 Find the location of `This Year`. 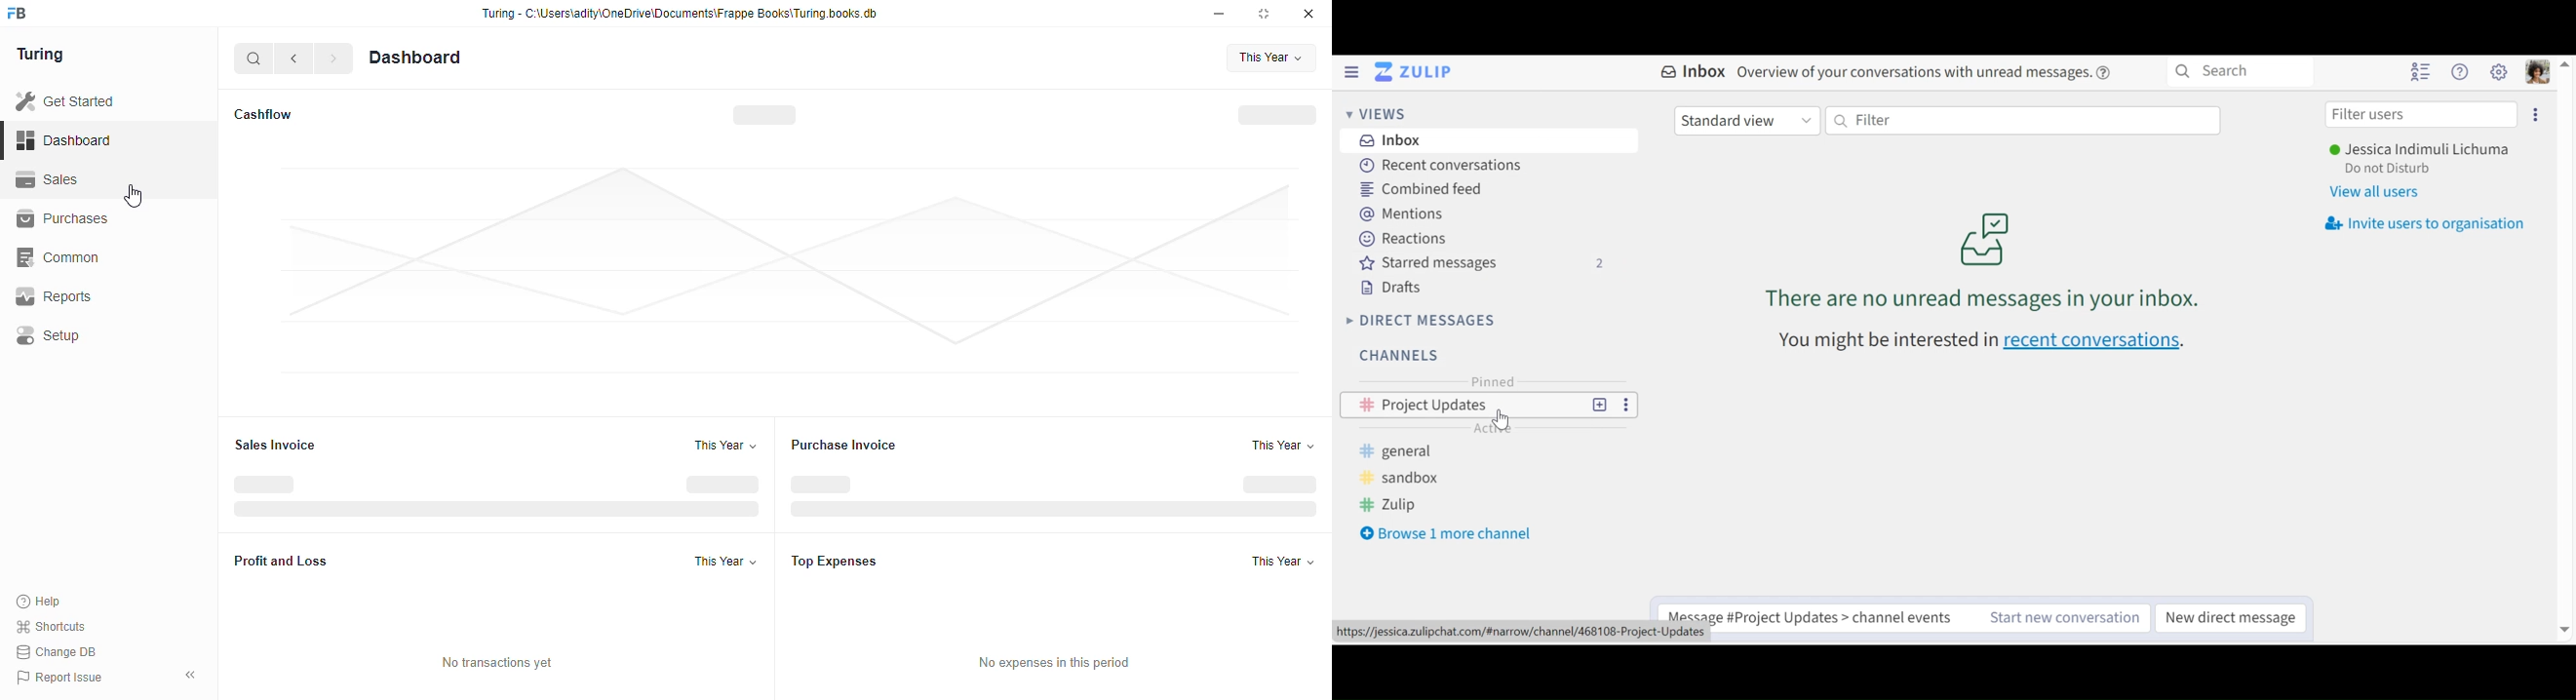

This Year is located at coordinates (1280, 444).